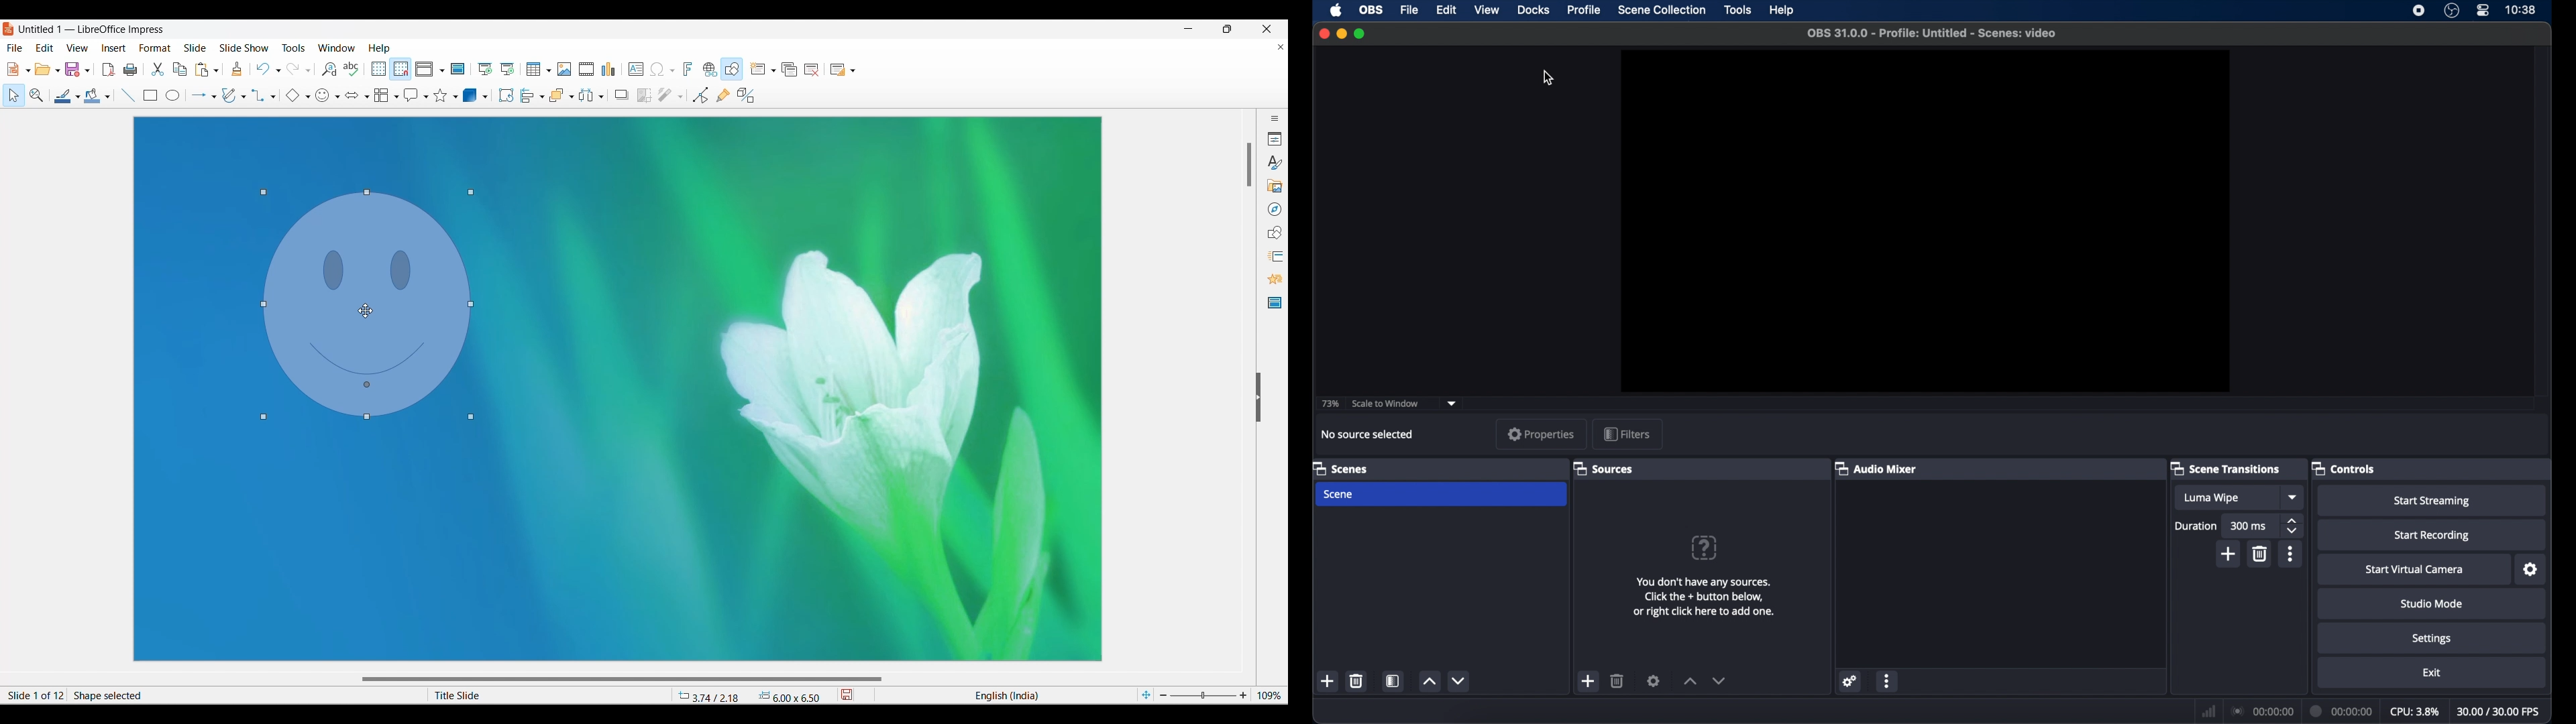 Image resolution: width=2576 pixels, height=728 pixels. What do you see at coordinates (214, 97) in the screenshot?
I see `Line and arrow options` at bounding box center [214, 97].